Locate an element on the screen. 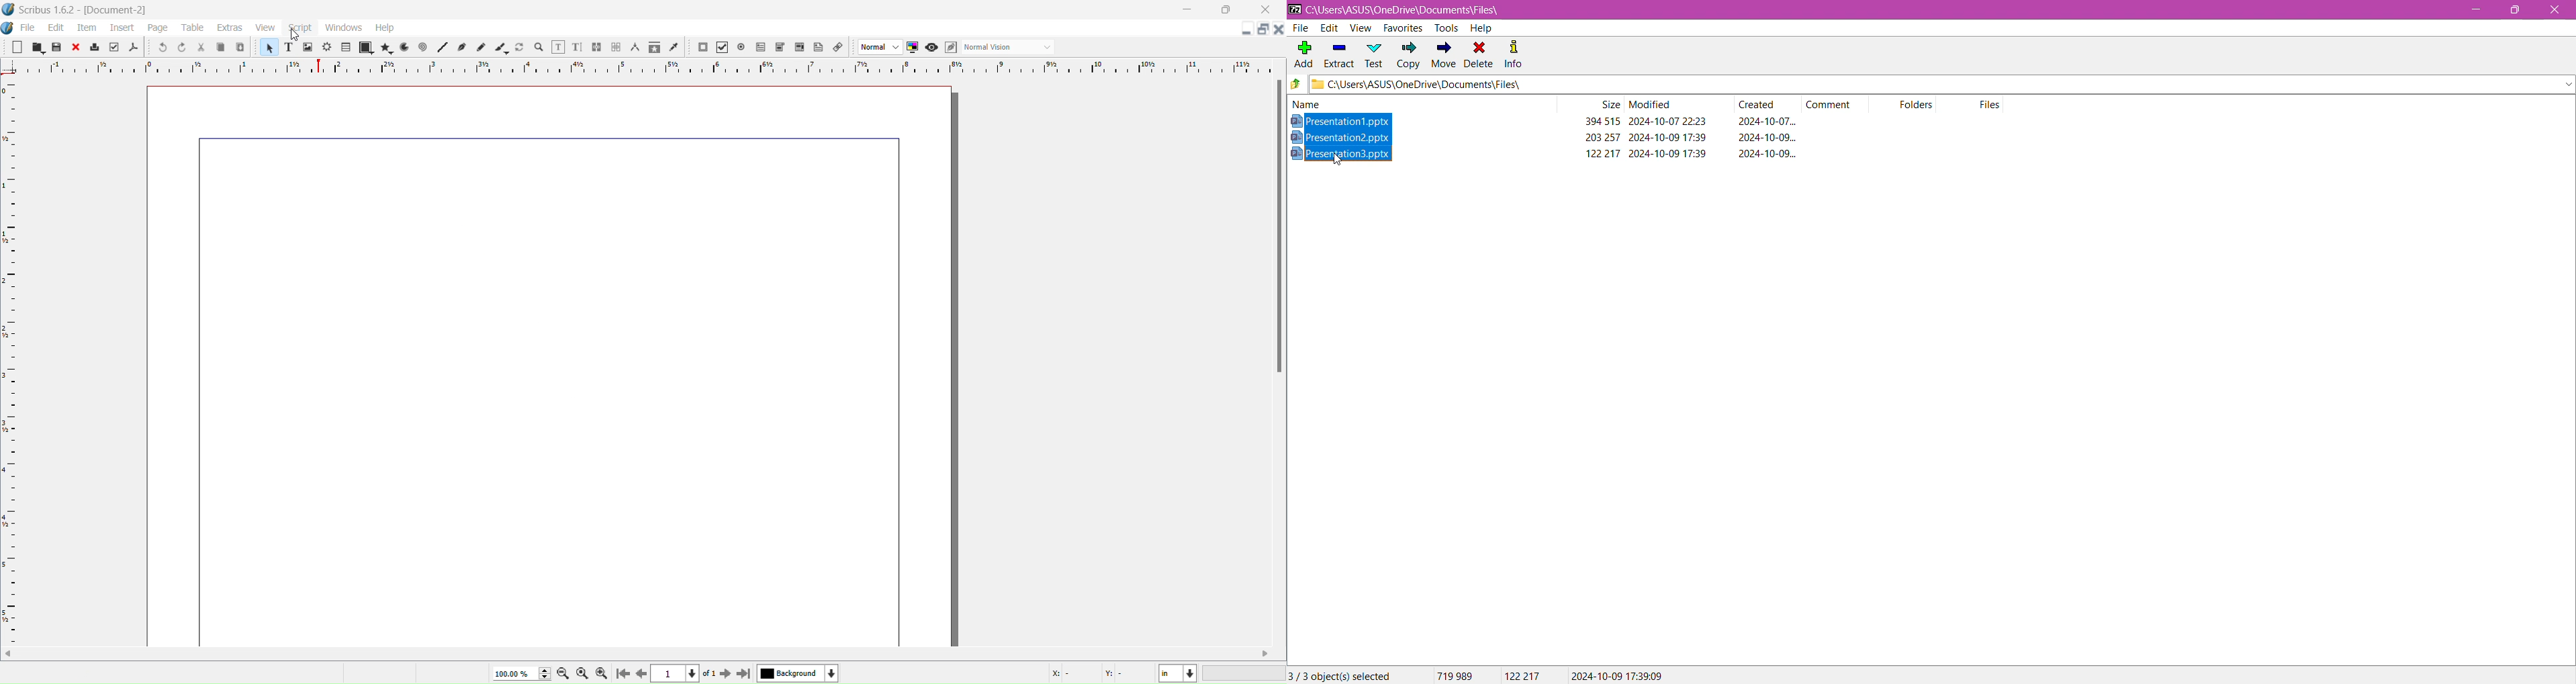  Page is located at coordinates (158, 30).